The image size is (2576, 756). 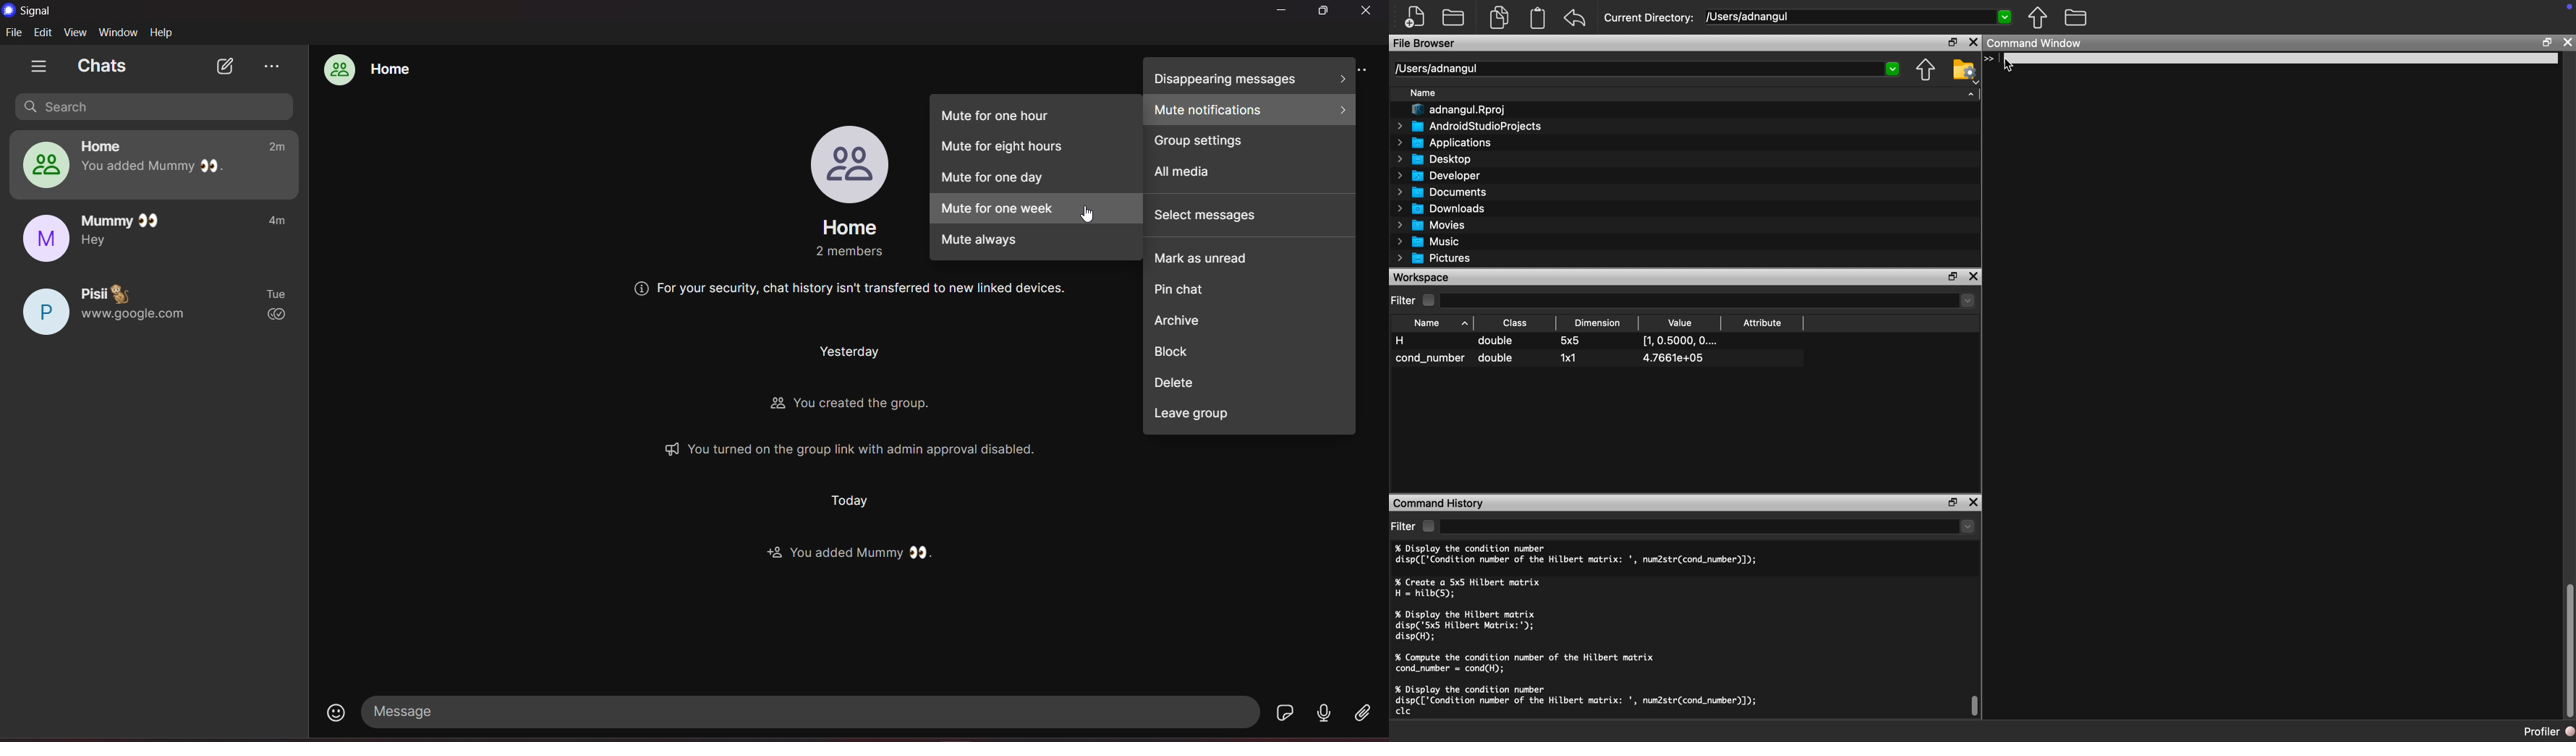 What do you see at coordinates (1404, 526) in the screenshot?
I see `Filter` at bounding box center [1404, 526].